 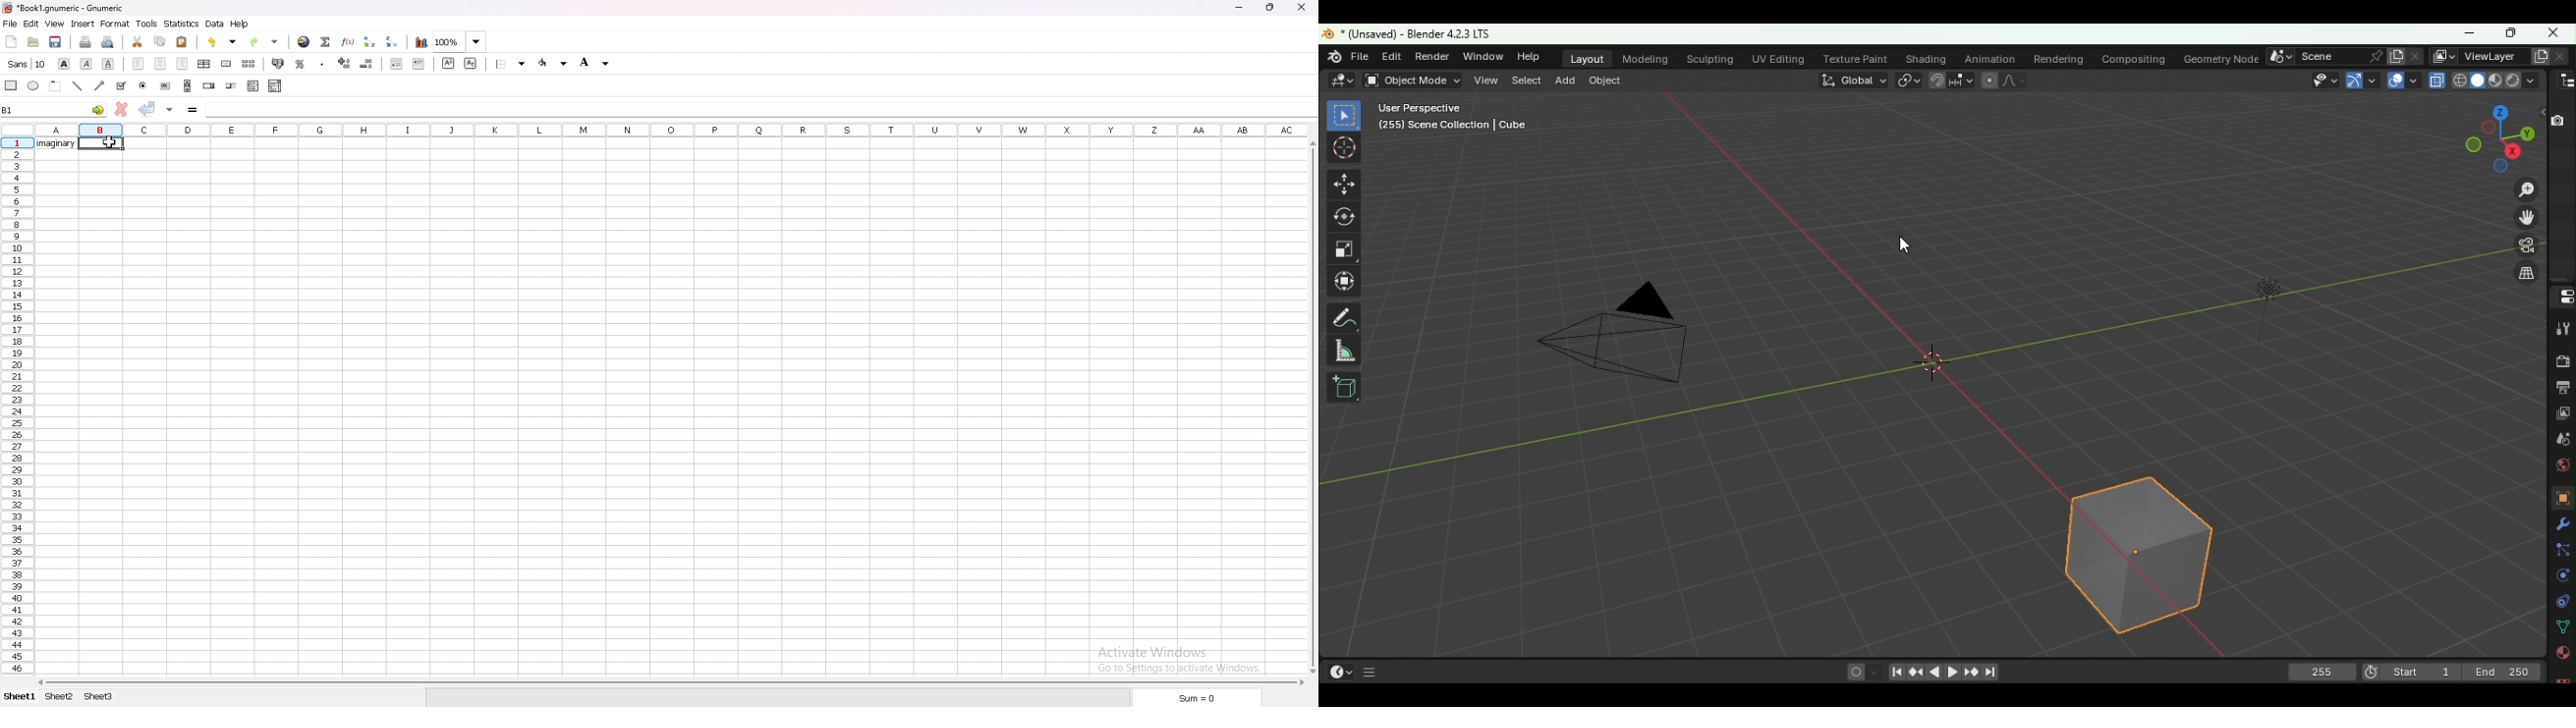 I want to click on Maximize, so click(x=2506, y=33).